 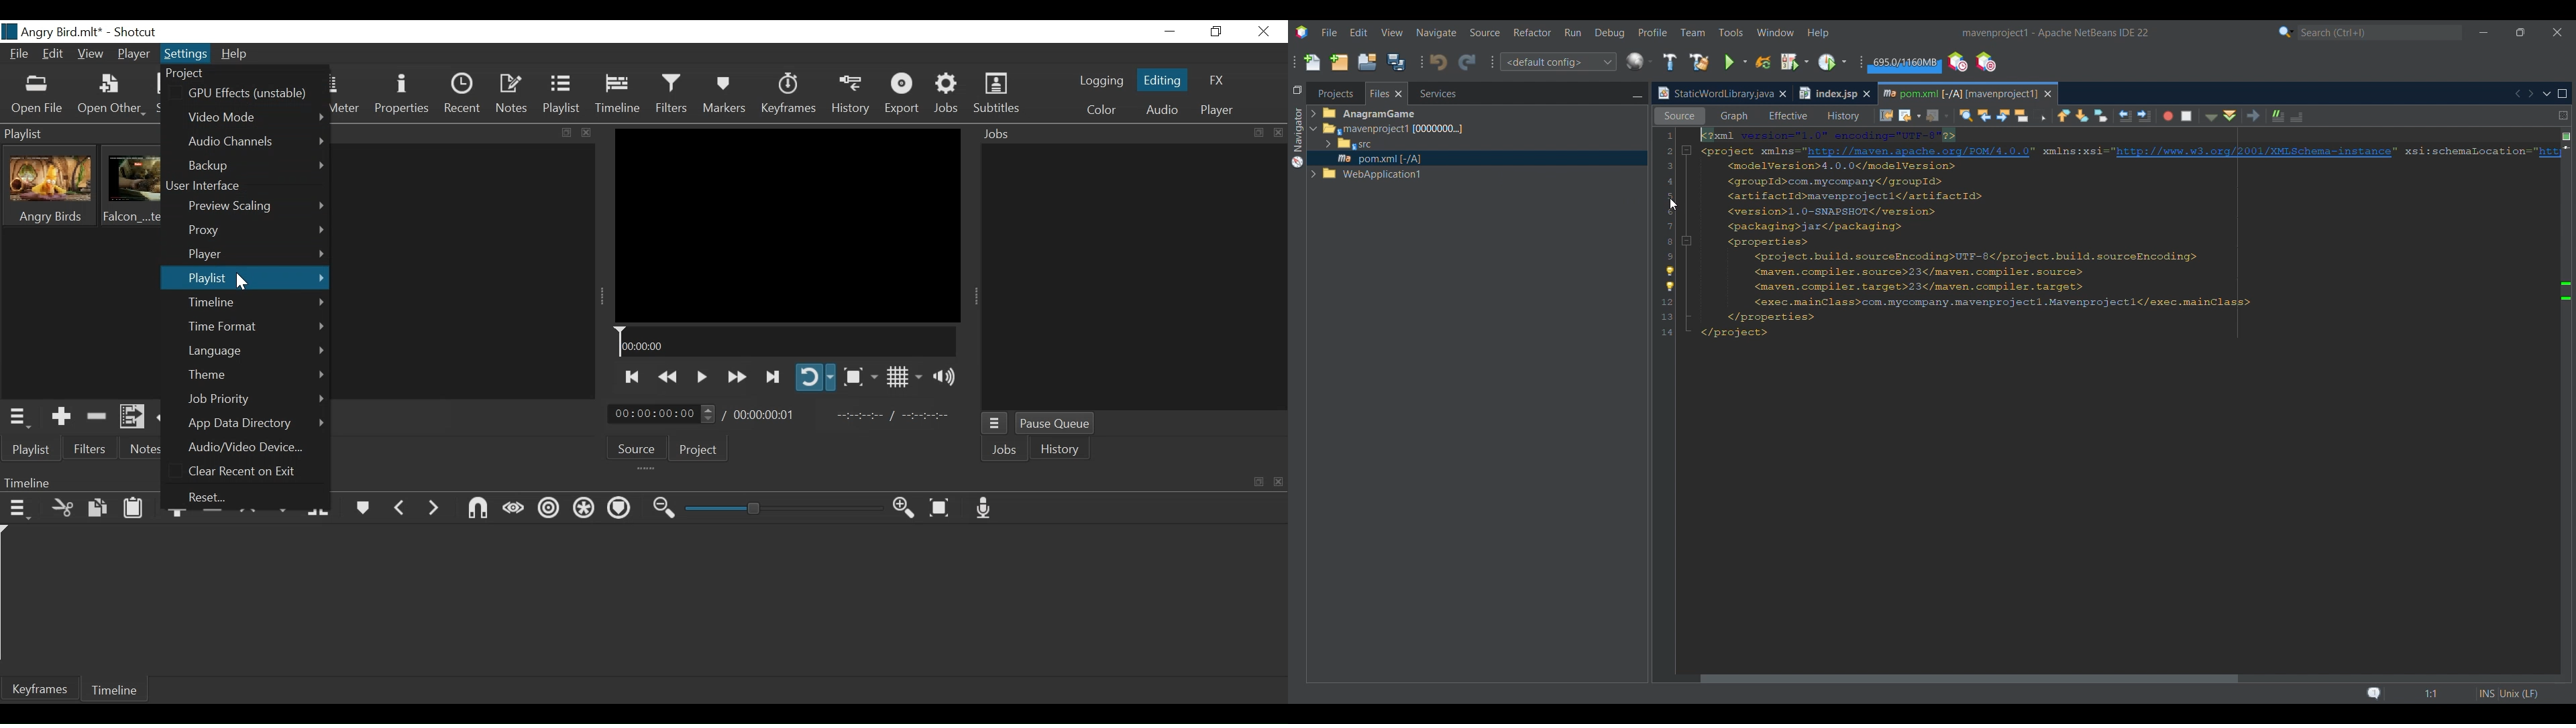 What do you see at coordinates (1958, 62) in the screenshot?
I see `Profile the IDE` at bounding box center [1958, 62].